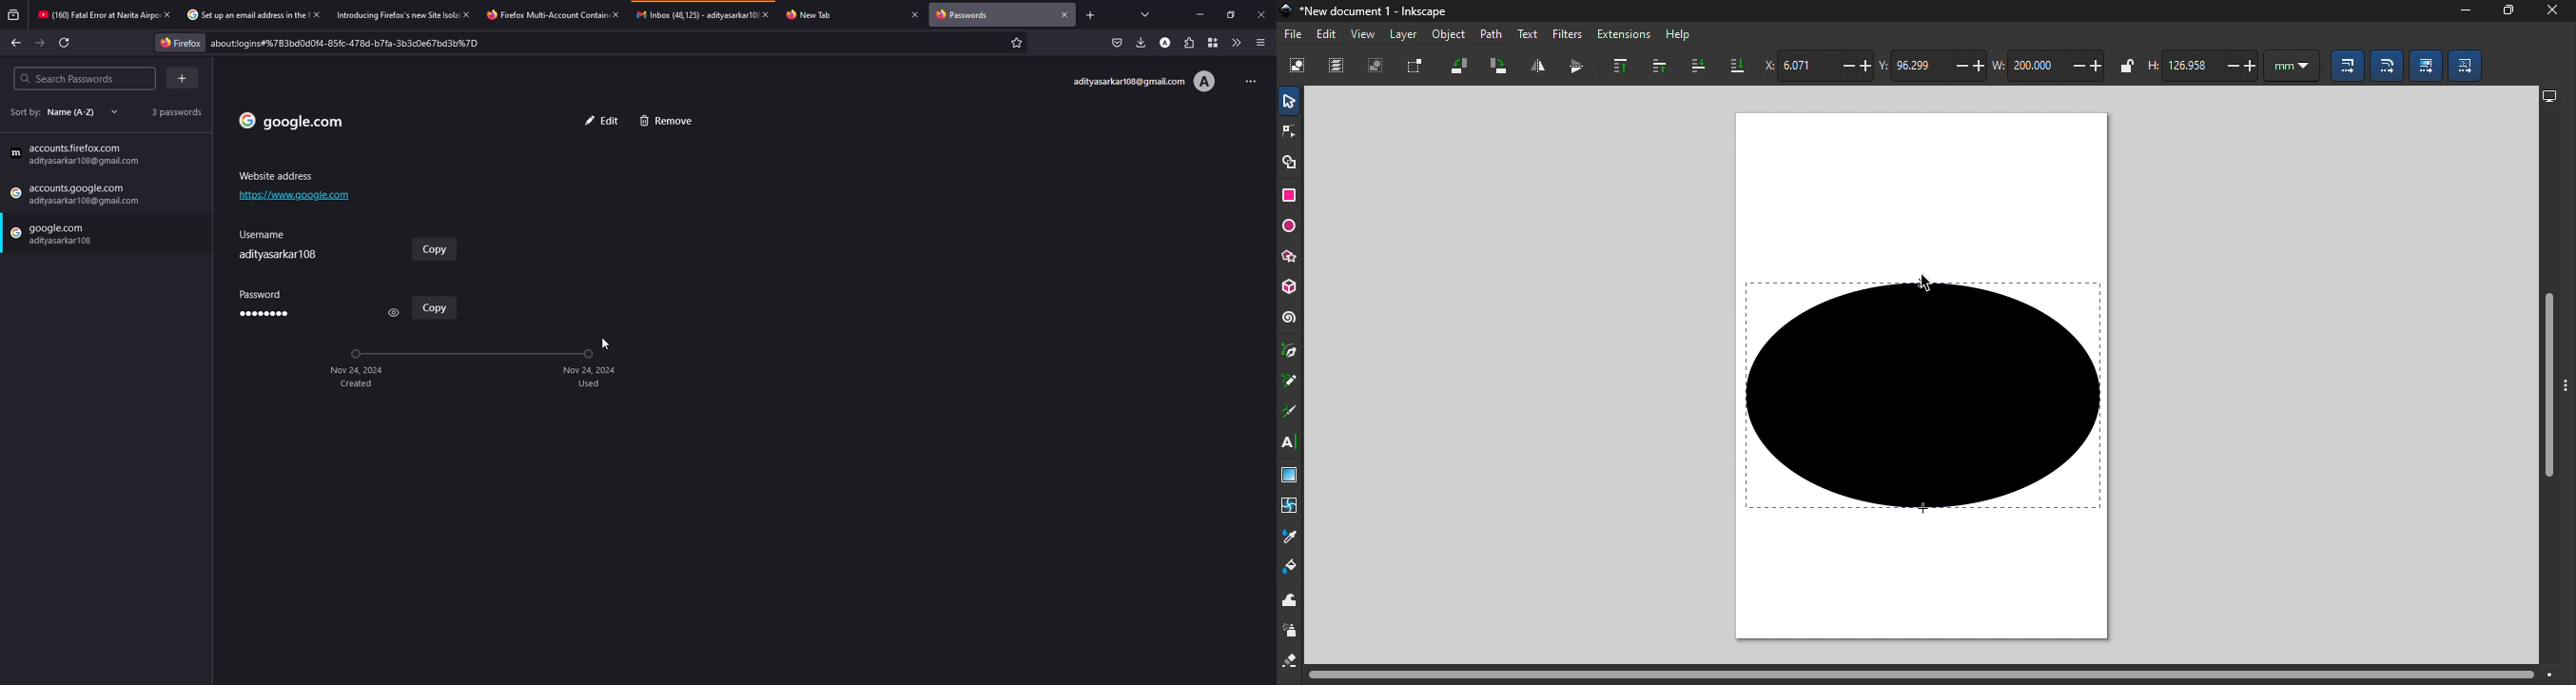  Describe the element at coordinates (266, 295) in the screenshot. I see `password` at that location.